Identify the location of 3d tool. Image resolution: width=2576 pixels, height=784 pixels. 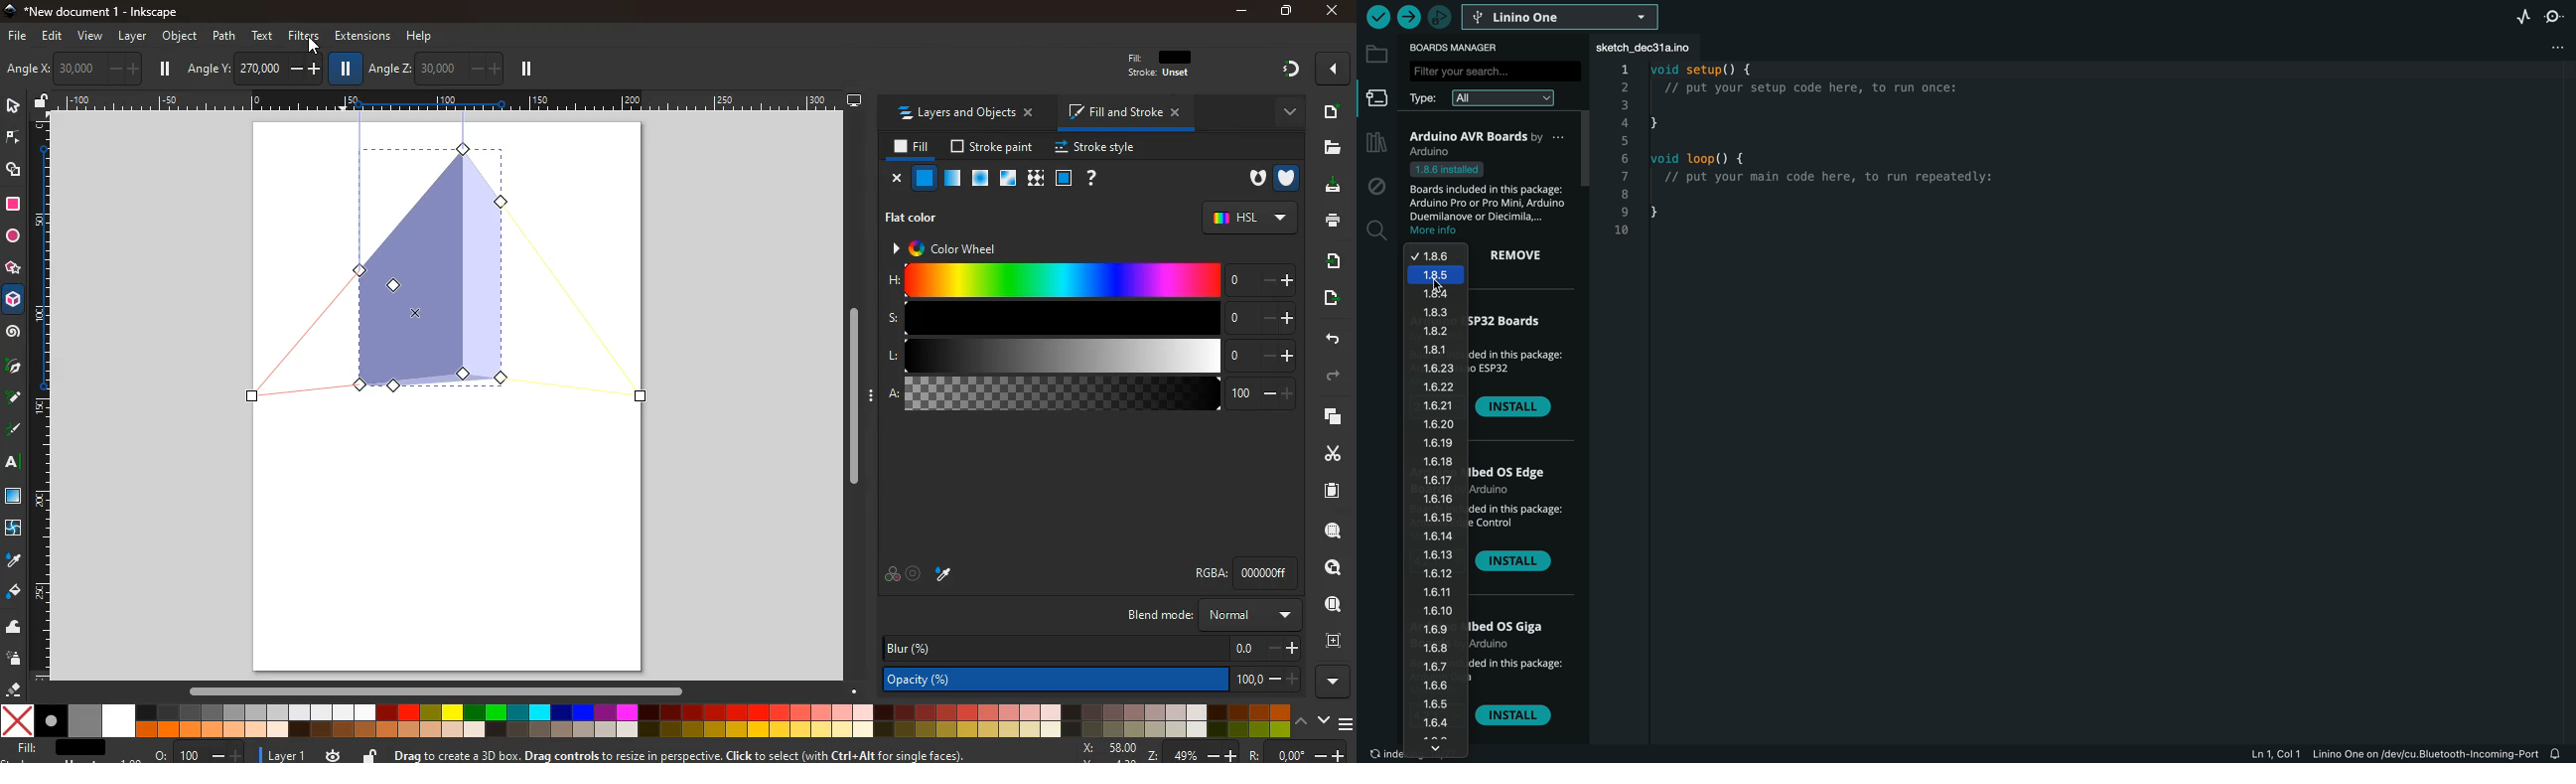
(15, 303).